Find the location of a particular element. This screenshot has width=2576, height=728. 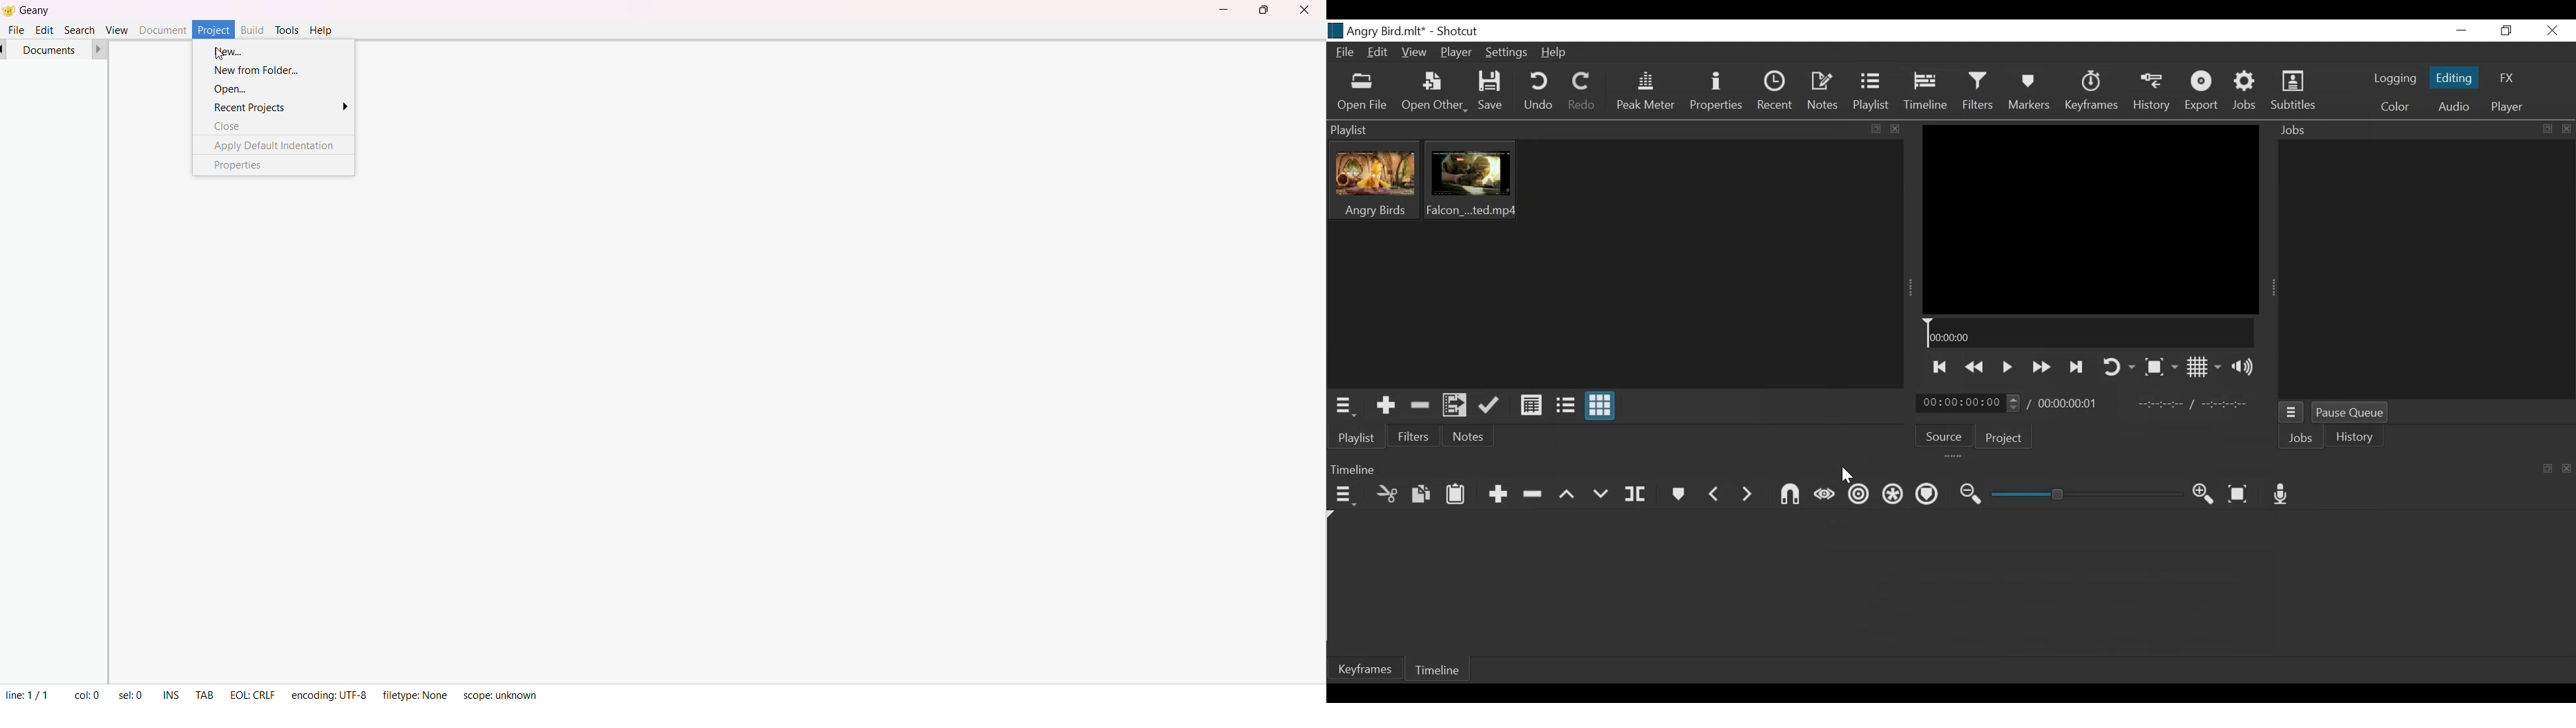

Notes is located at coordinates (1822, 93).